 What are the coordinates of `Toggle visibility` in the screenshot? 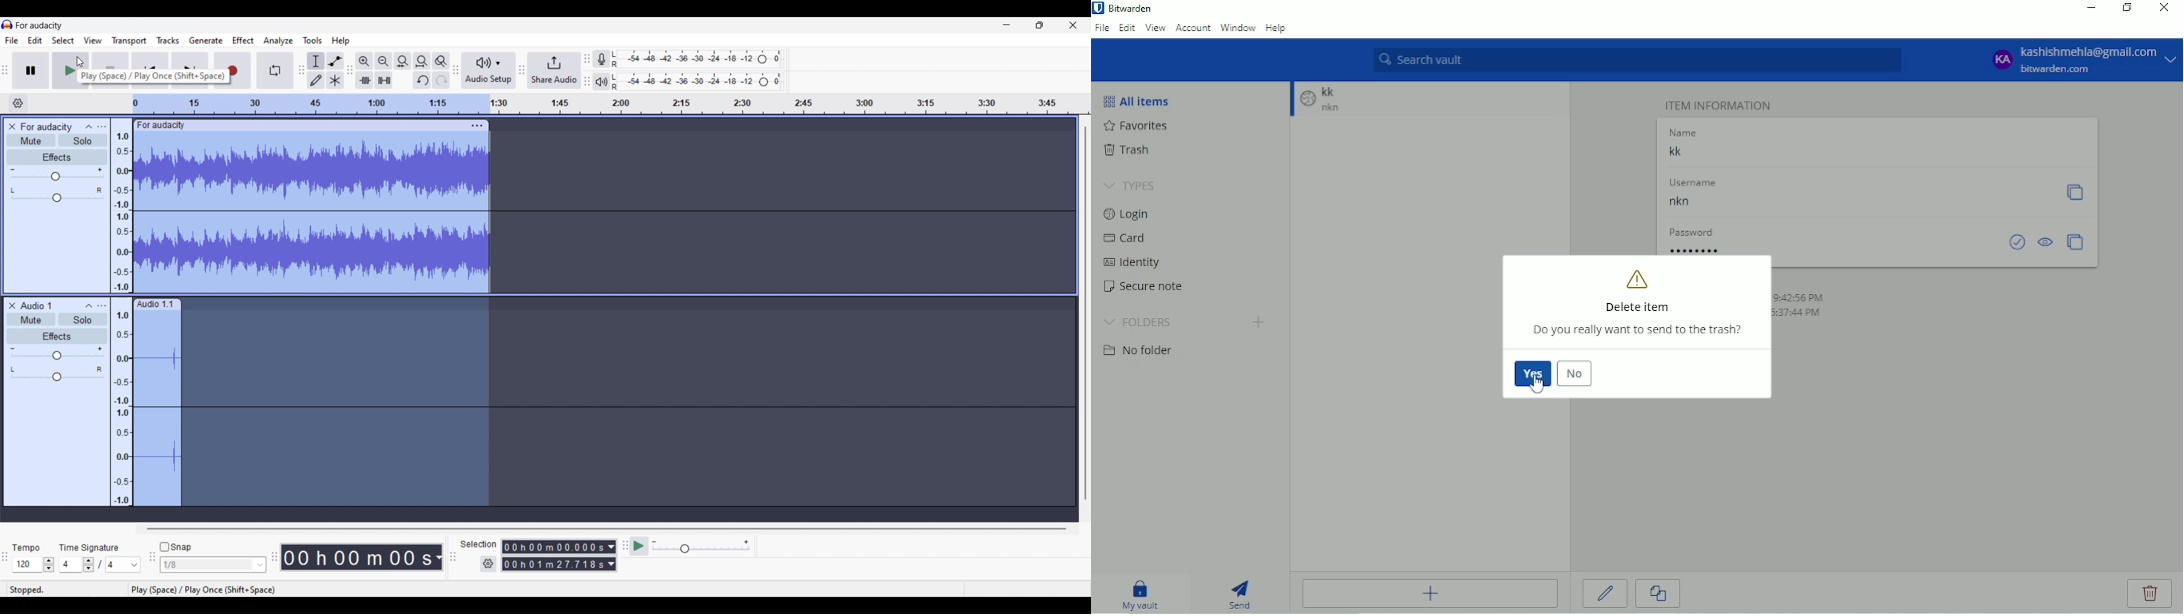 It's located at (2047, 242).